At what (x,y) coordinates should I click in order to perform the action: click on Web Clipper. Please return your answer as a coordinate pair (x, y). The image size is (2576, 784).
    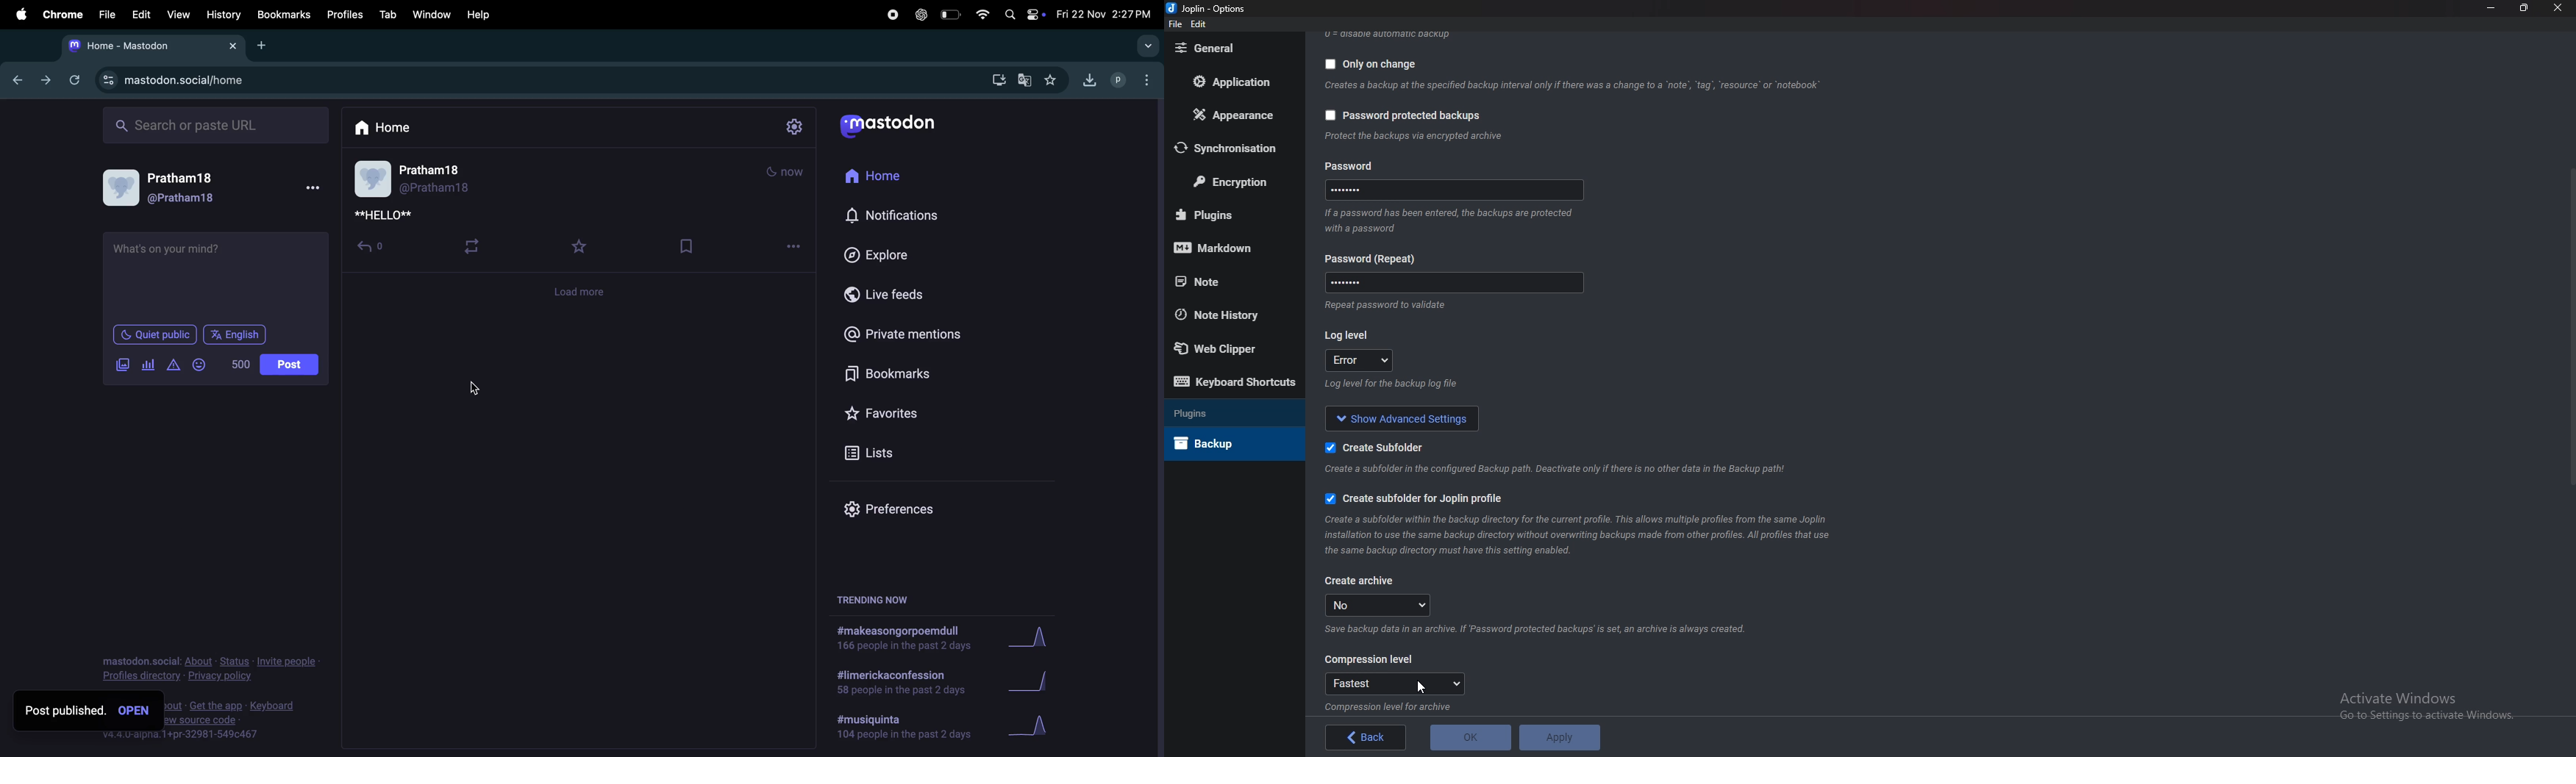
    Looking at the image, I should click on (1221, 349).